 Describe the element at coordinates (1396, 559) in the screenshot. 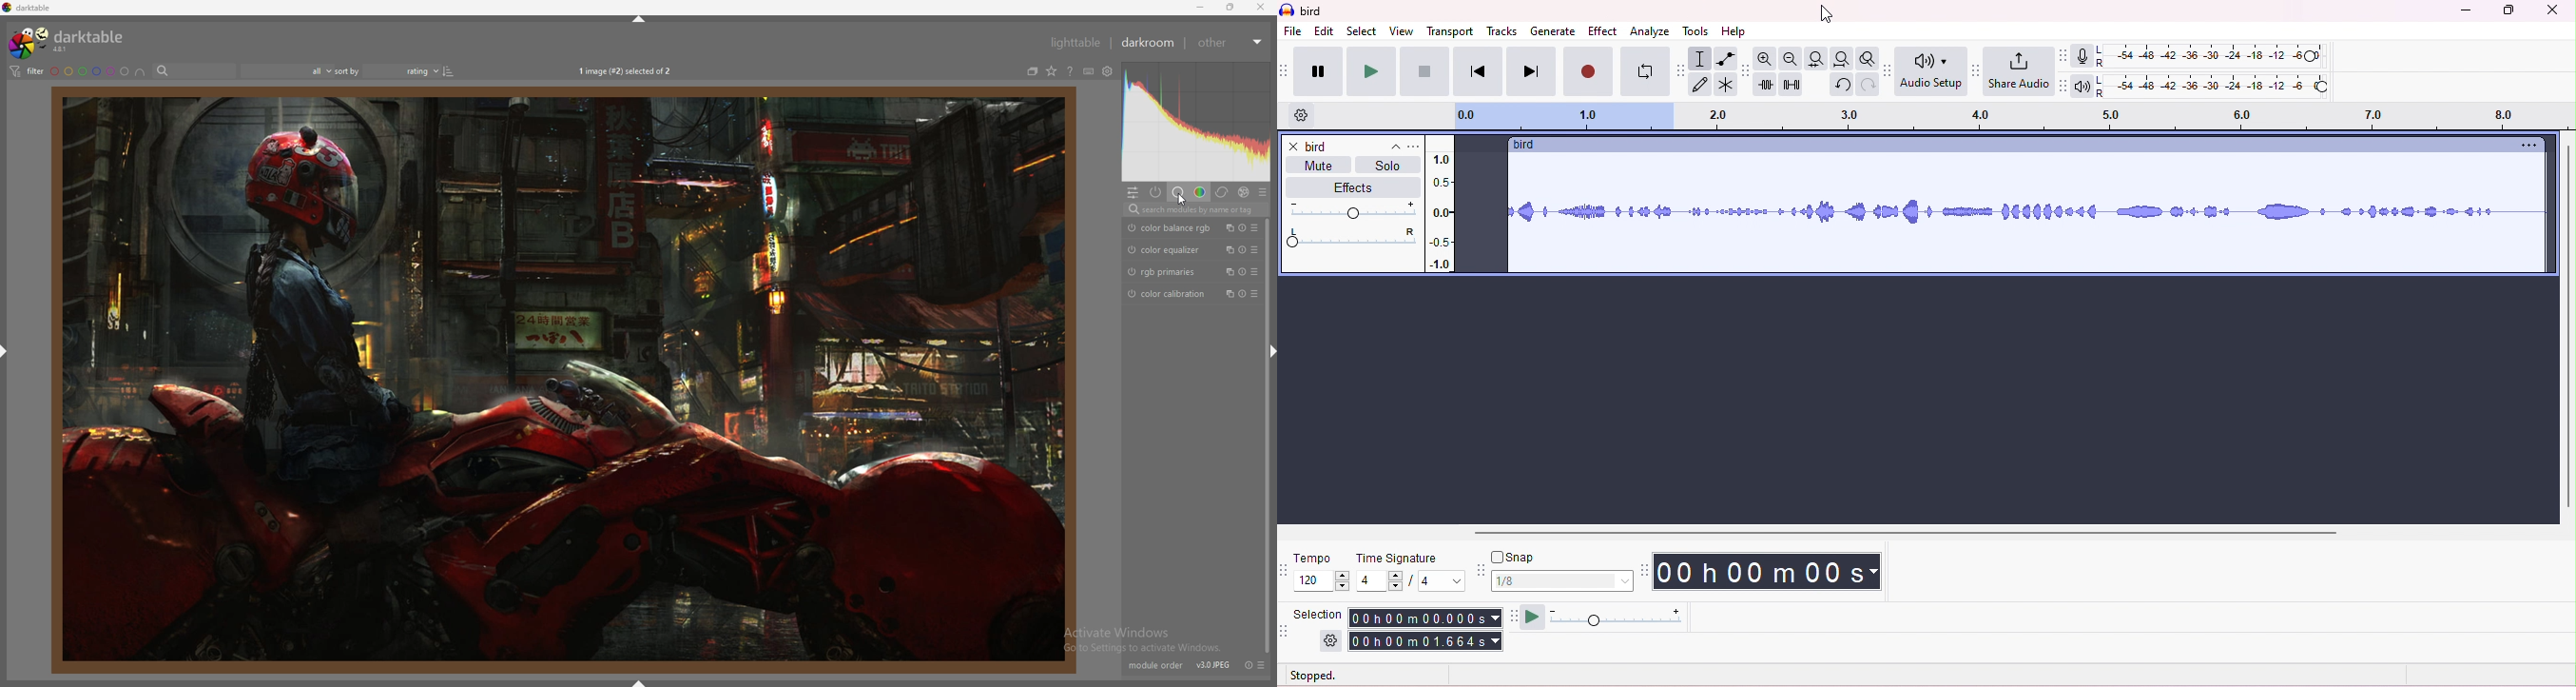

I see `time signature` at that location.